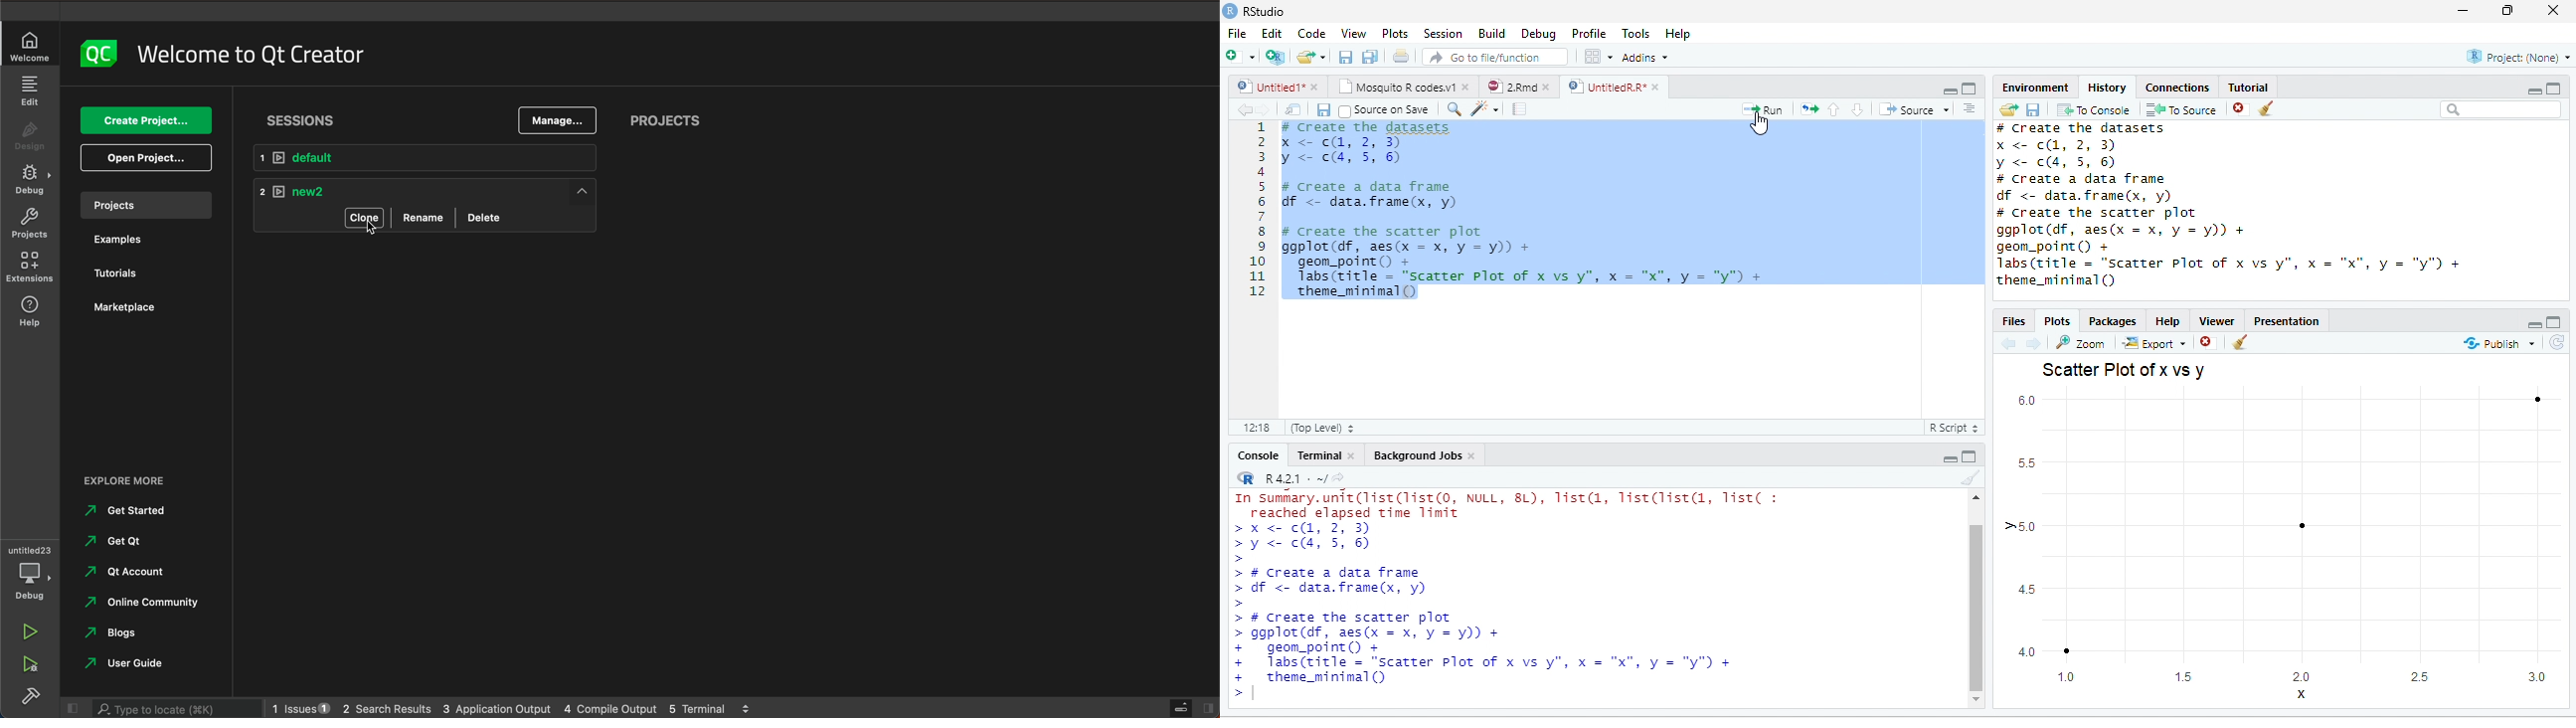  Describe the element at coordinates (1385, 111) in the screenshot. I see `Source on Save` at that location.